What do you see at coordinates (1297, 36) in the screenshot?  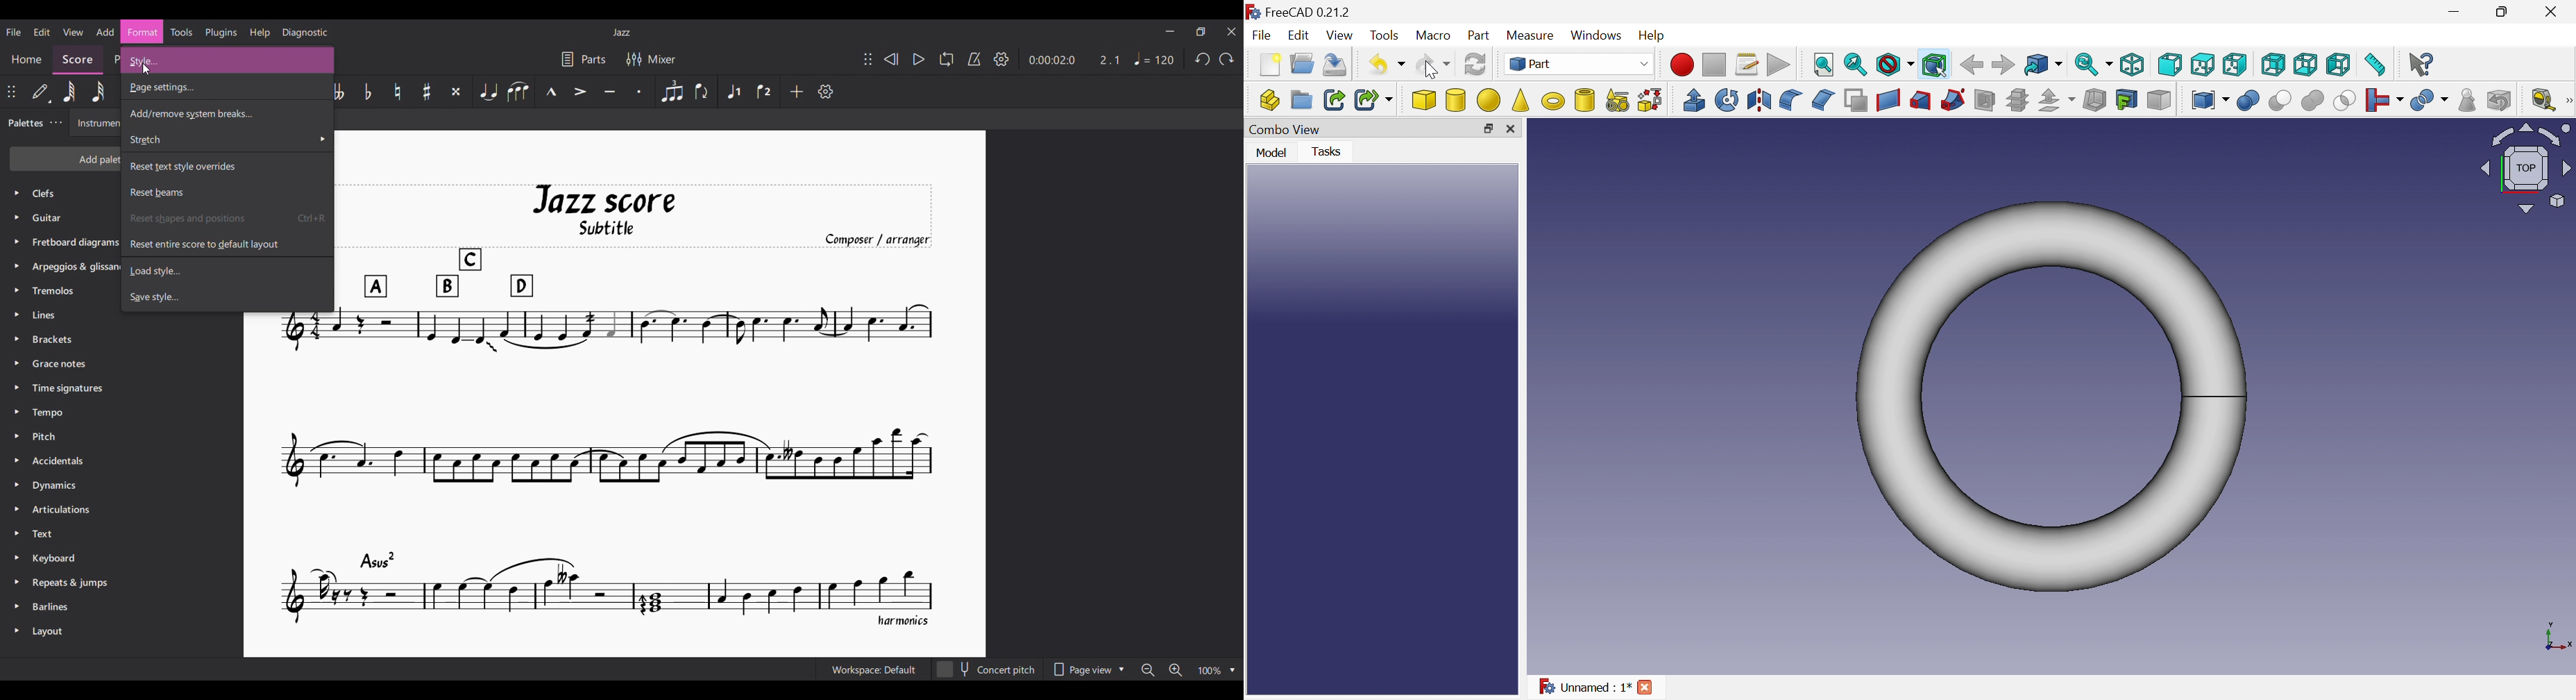 I see `Edit` at bounding box center [1297, 36].